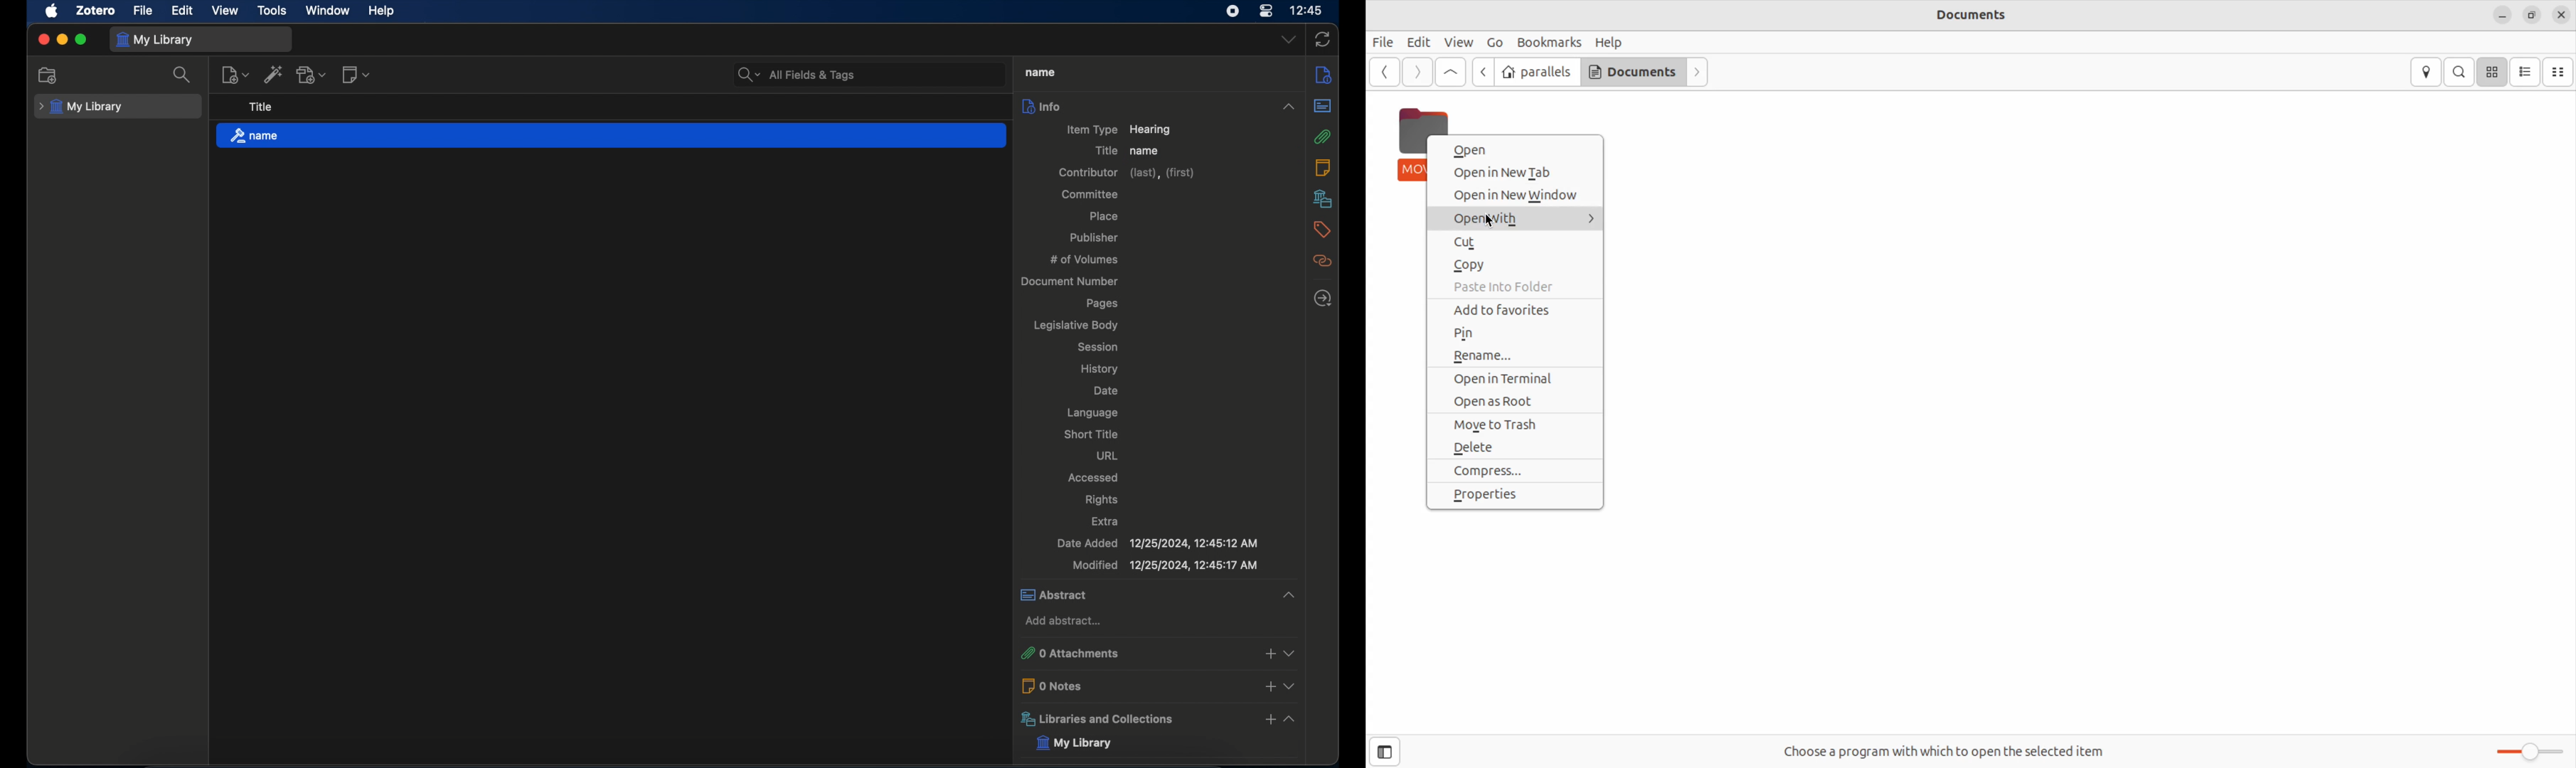 The width and height of the screenshot is (2576, 784). Describe the element at coordinates (1038, 71) in the screenshot. I see `title` at that location.